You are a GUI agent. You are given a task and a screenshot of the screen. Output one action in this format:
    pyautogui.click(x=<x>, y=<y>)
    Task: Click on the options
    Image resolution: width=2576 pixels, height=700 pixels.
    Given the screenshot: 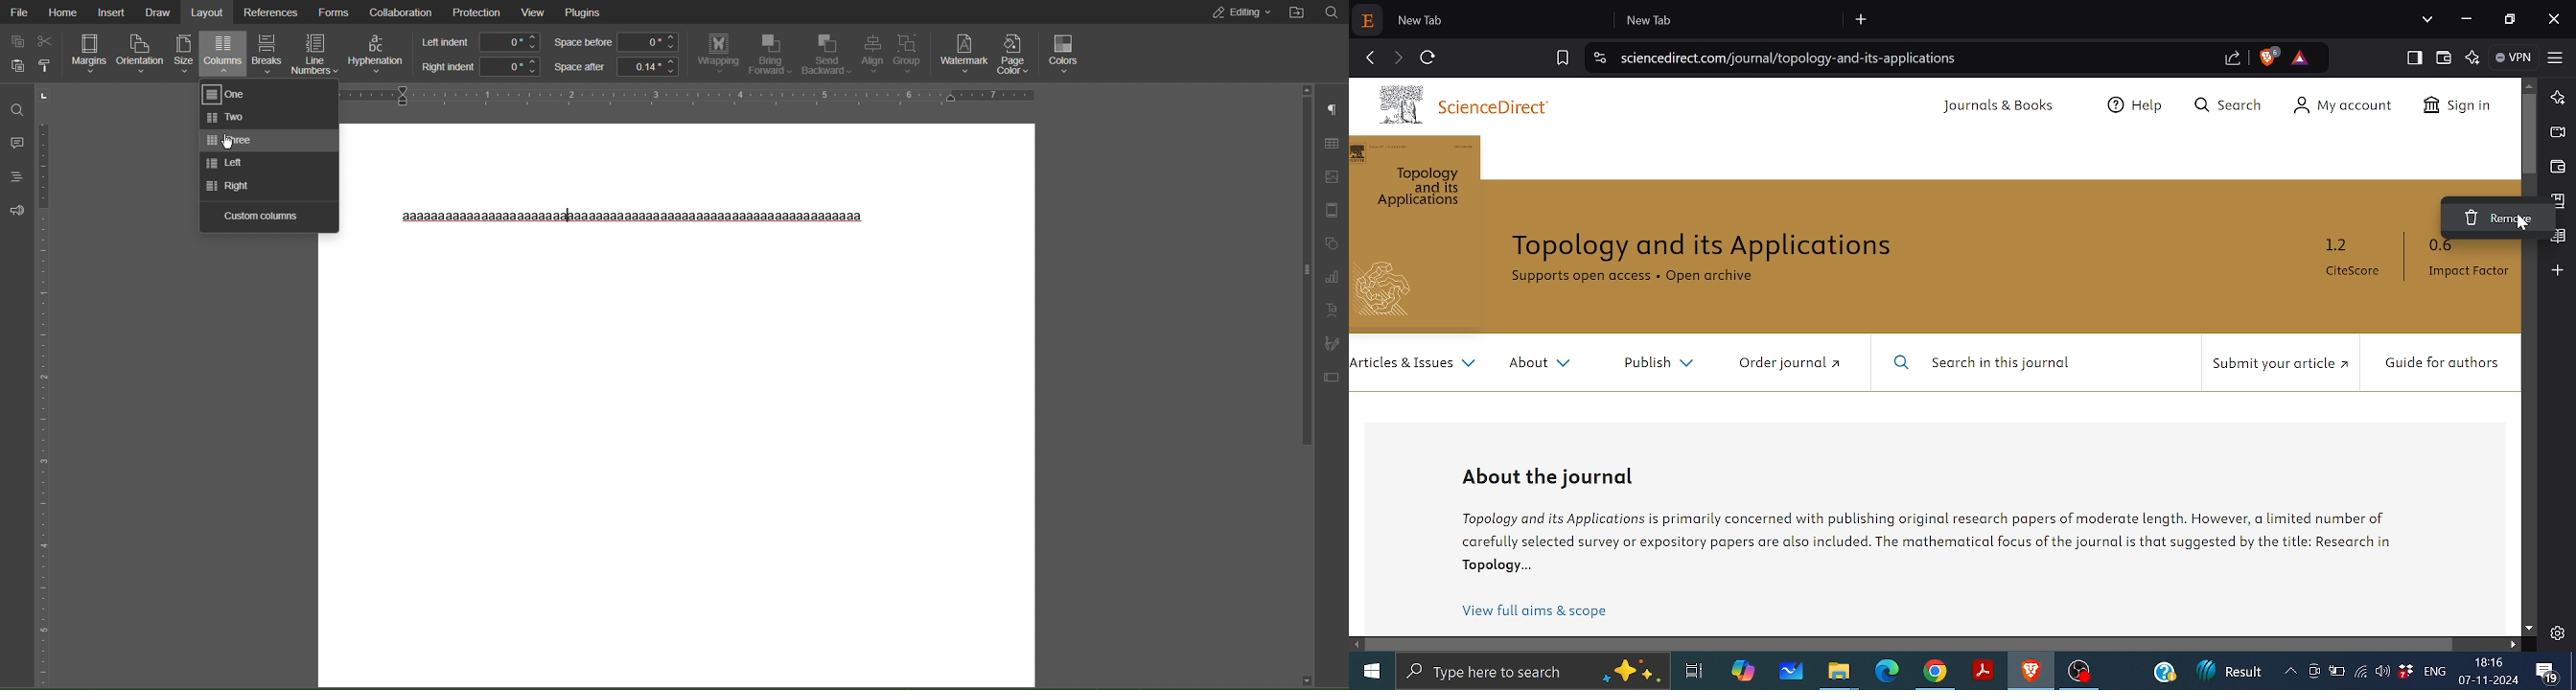 What is the action you would take?
    pyautogui.click(x=51, y=67)
    